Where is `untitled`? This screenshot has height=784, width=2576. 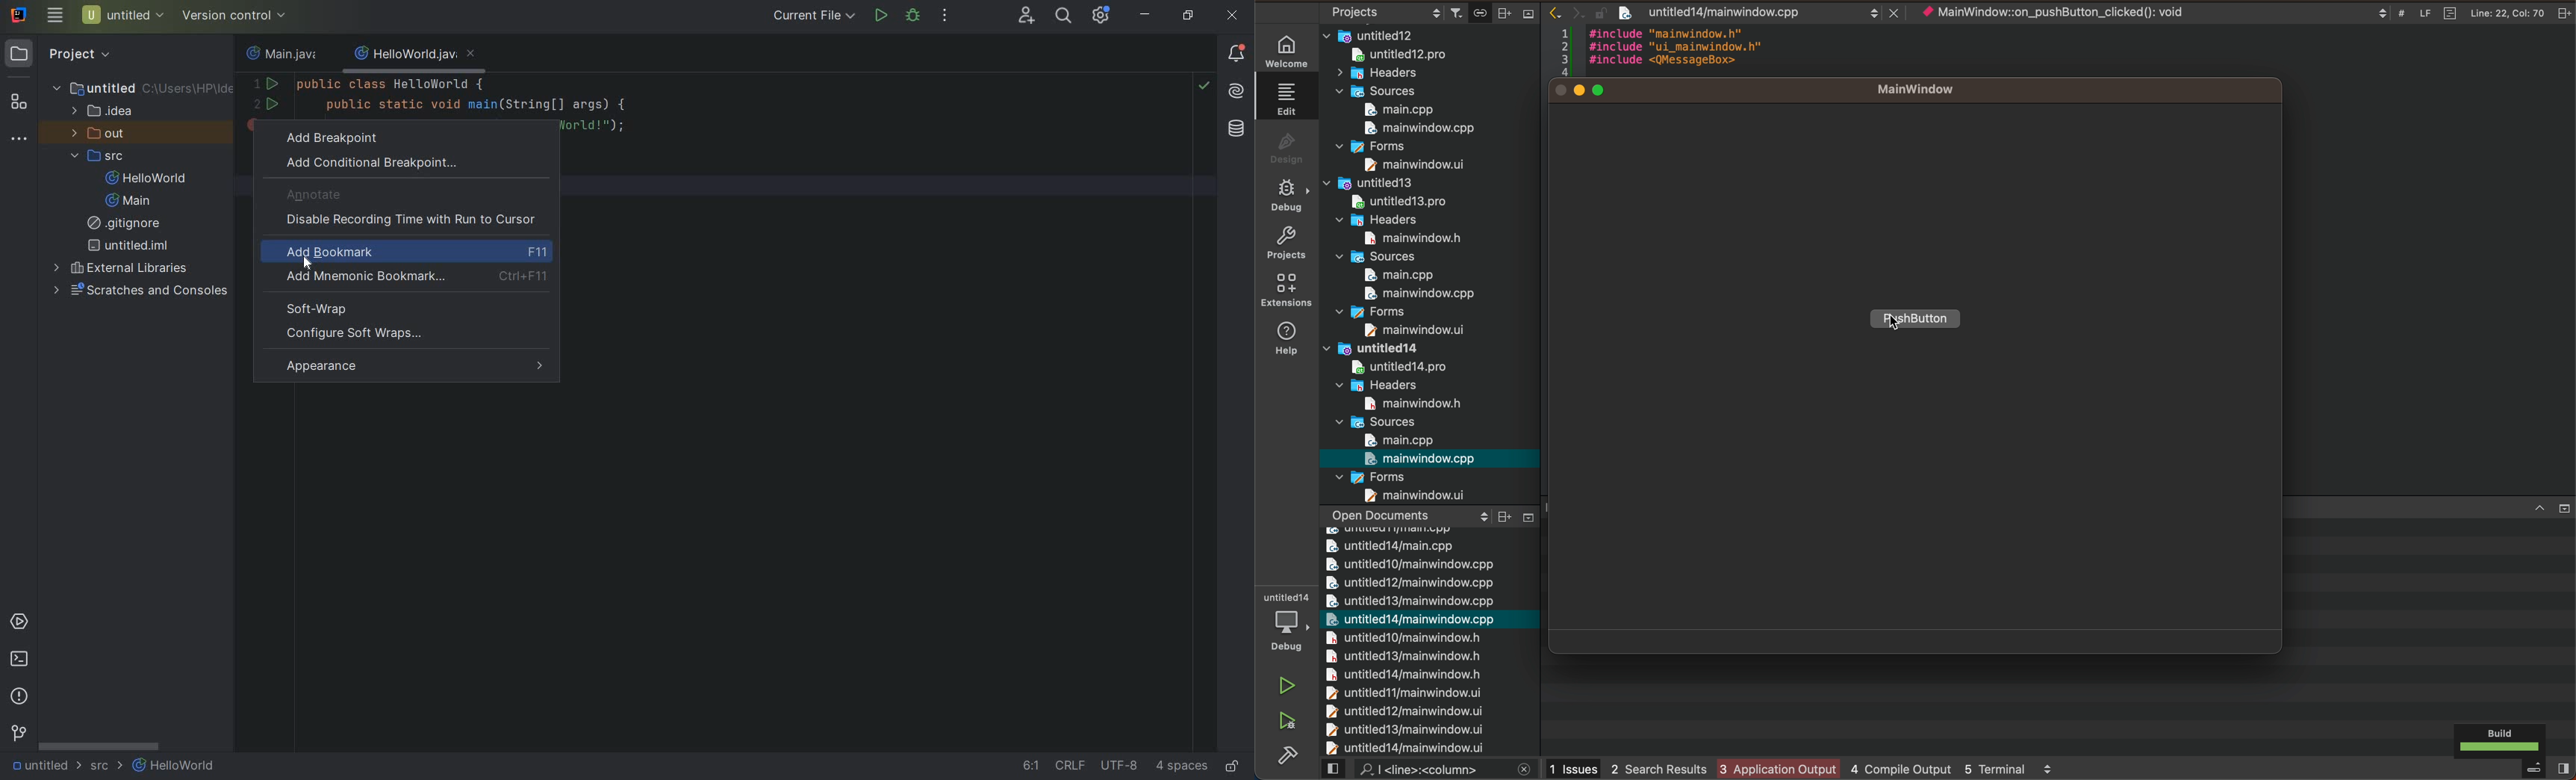 untitled is located at coordinates (39, 767).